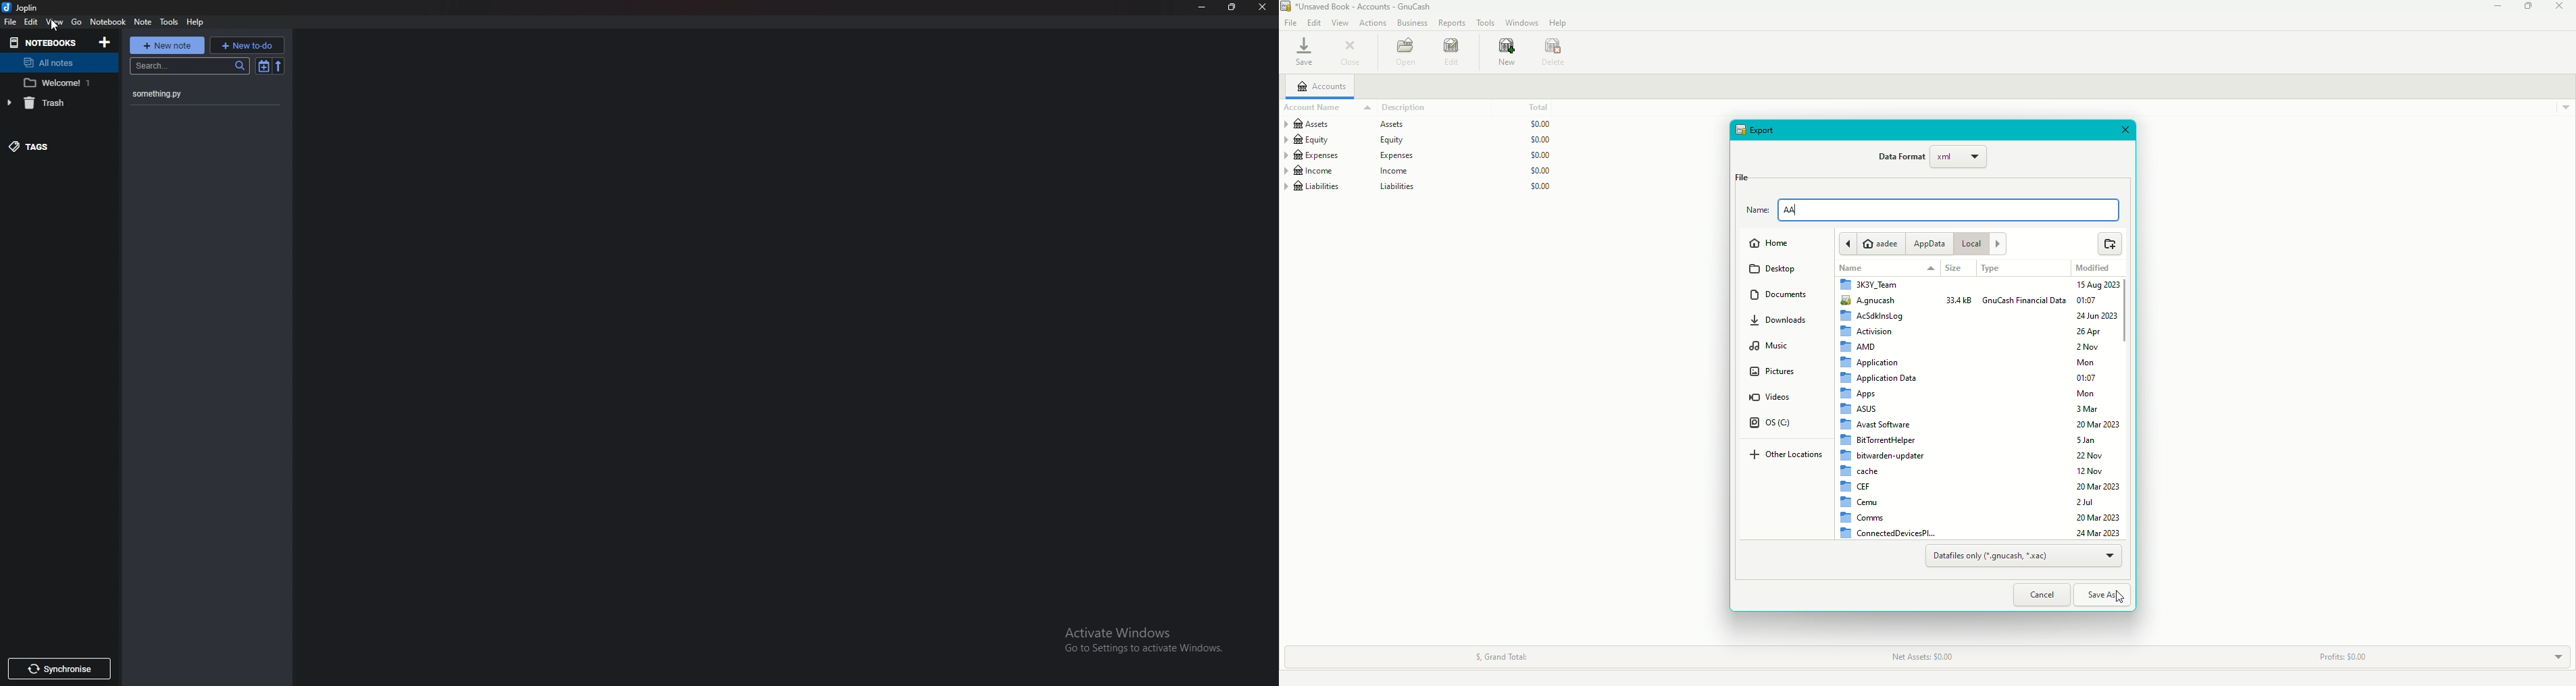  I want to click on Folders, so click(1888, 408).